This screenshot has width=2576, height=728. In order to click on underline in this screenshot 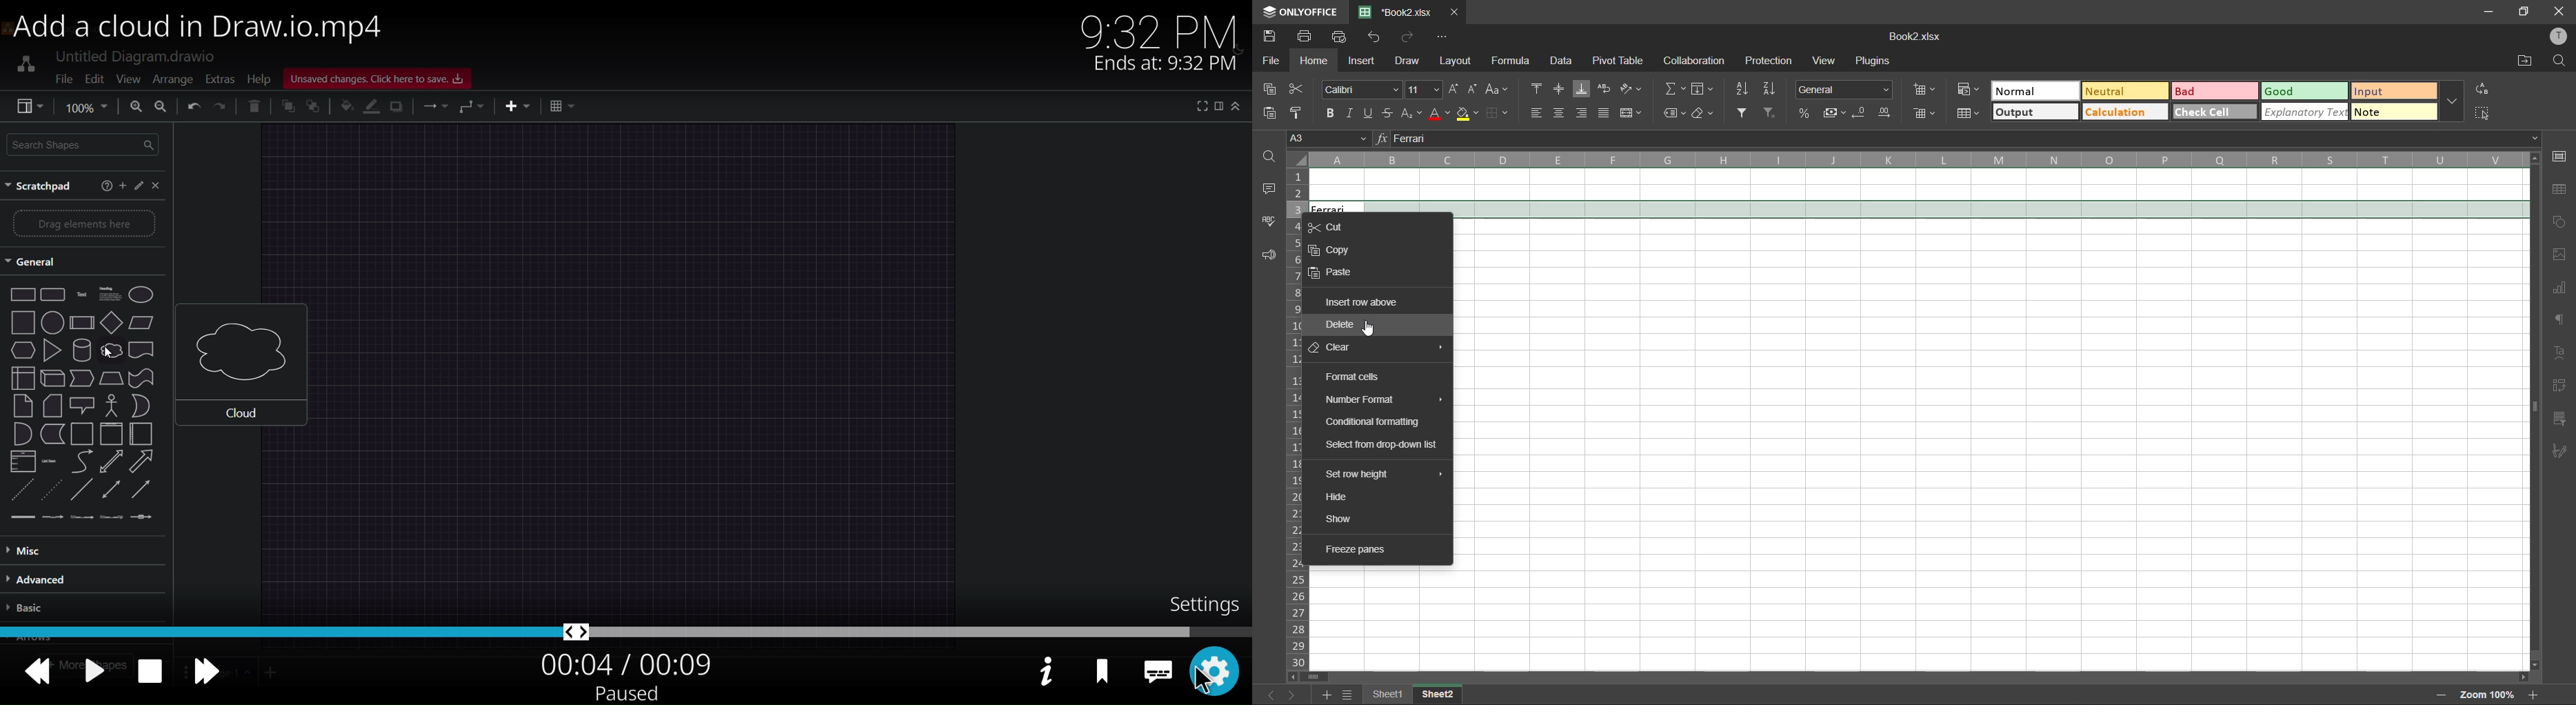, I will do `click(1372, 112)`.